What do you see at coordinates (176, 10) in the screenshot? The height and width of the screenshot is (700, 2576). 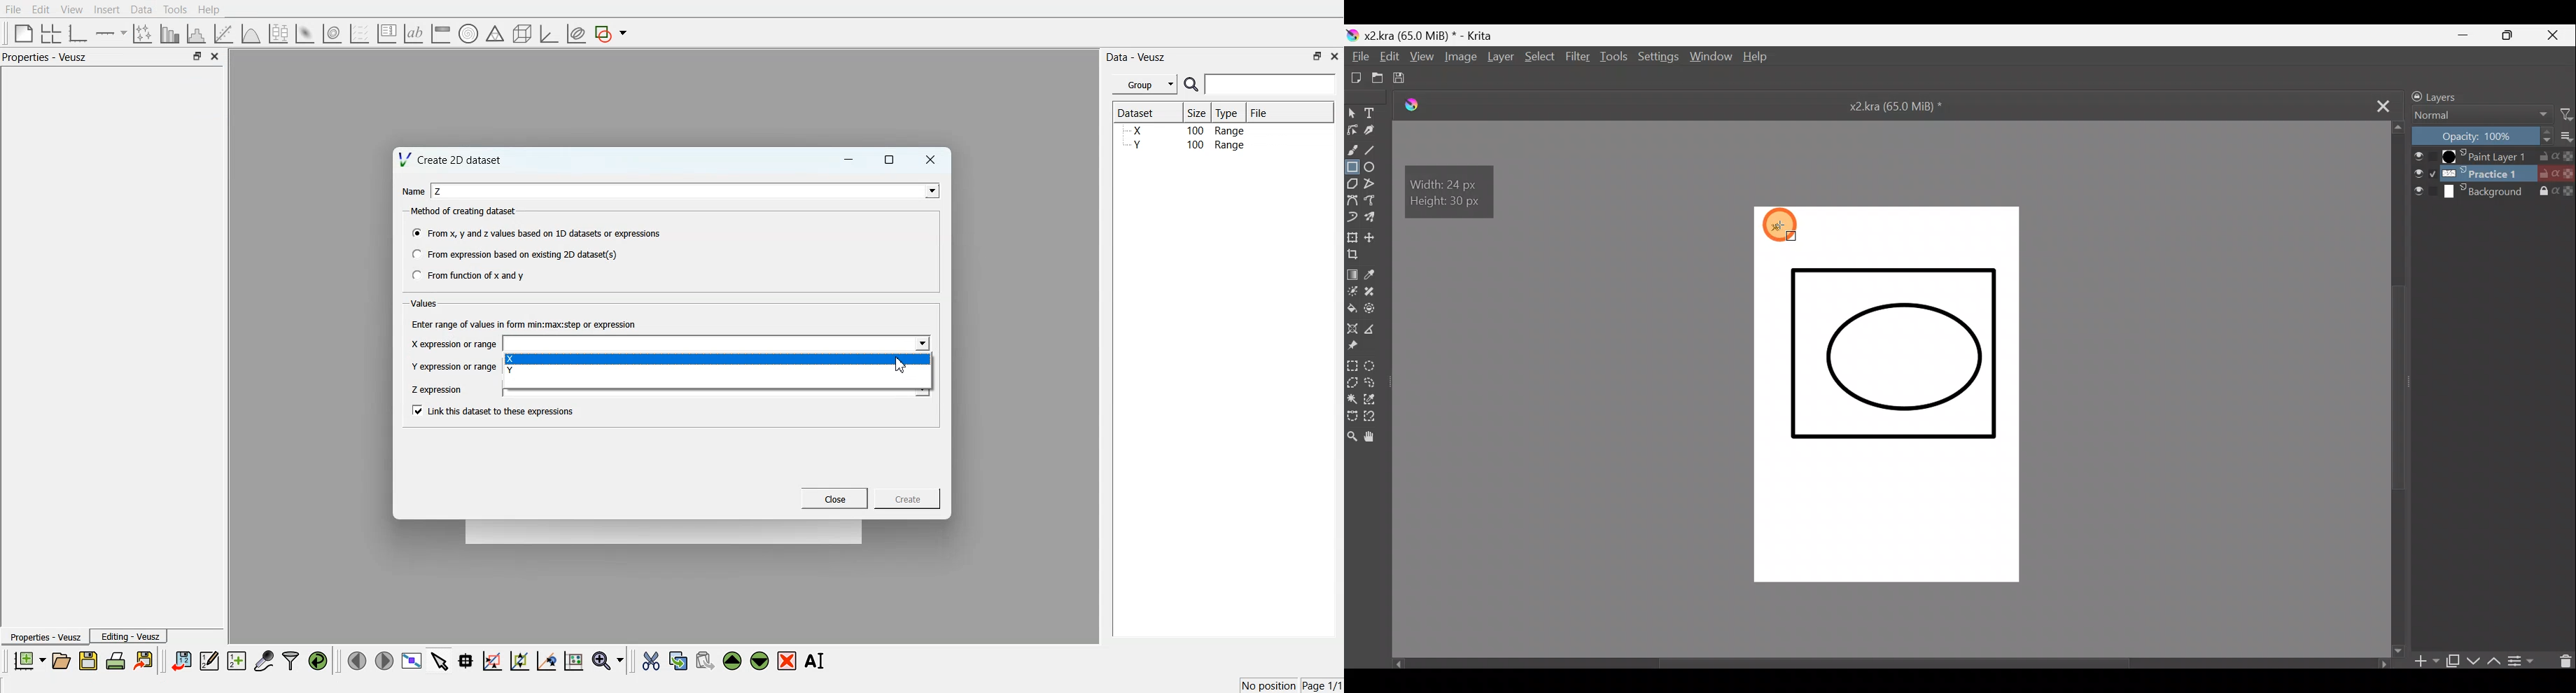 I see `Tools` at bounding box center [176, 10].